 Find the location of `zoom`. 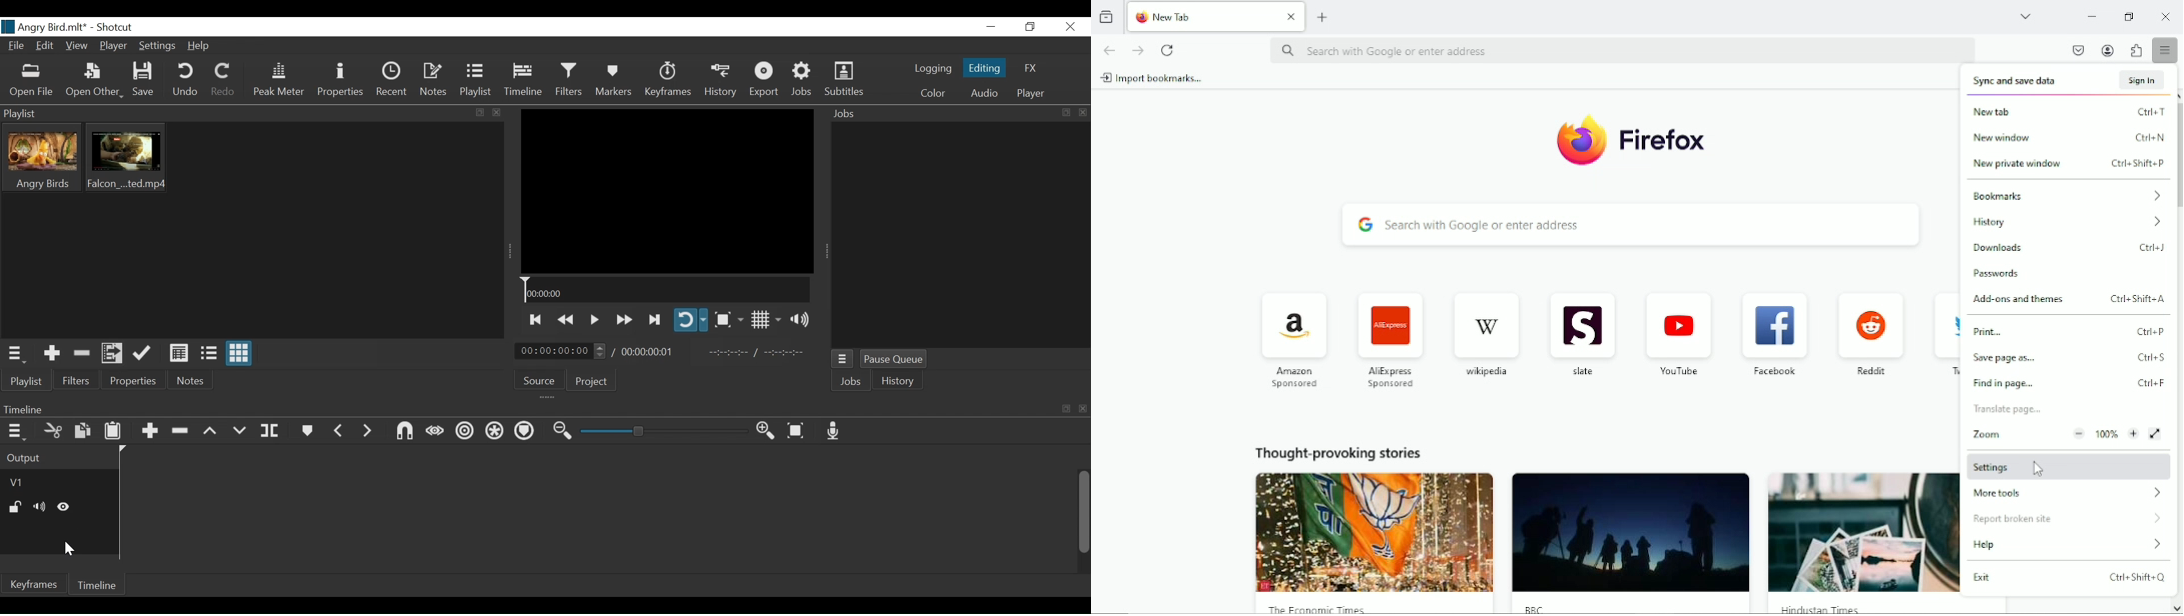

zoom is located at coordinates (1989, 434).